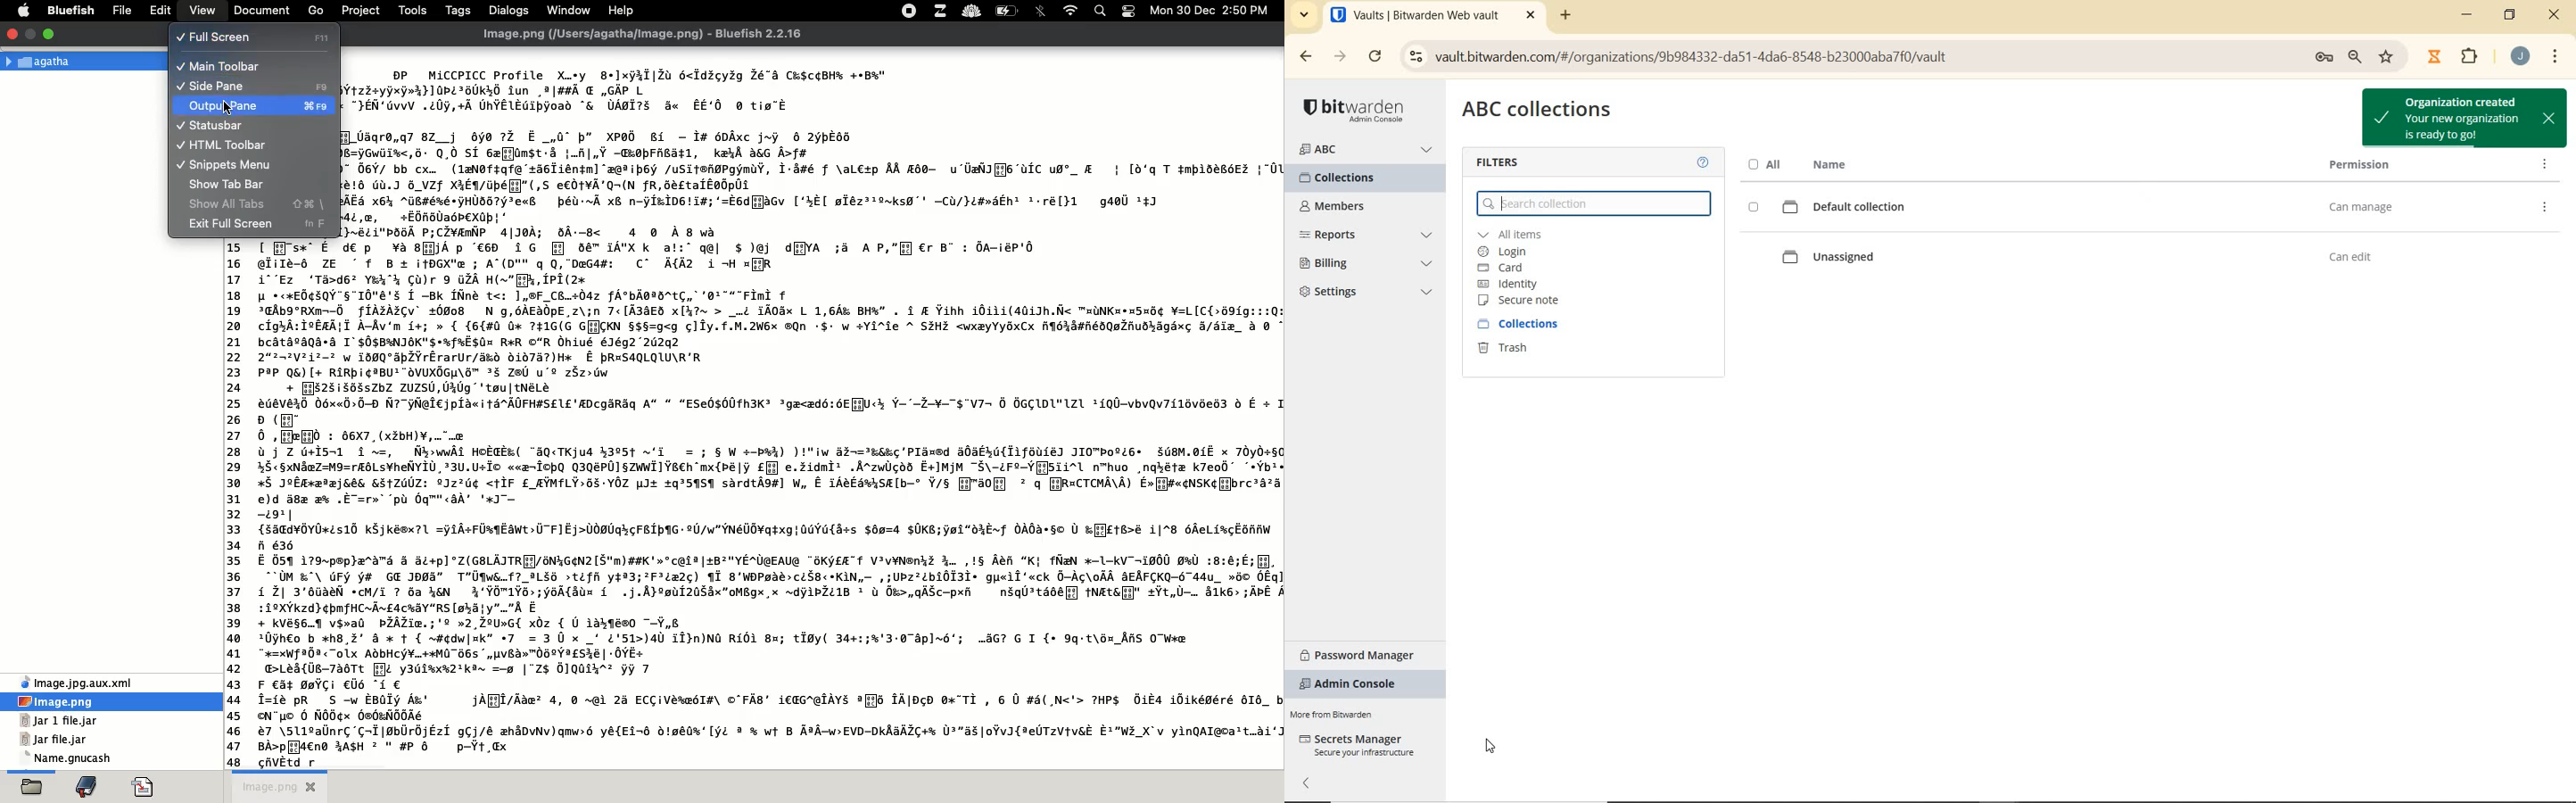  Describe the element at coordinates (2153, 259) in the screenshot. I see `unassigned` at that location.